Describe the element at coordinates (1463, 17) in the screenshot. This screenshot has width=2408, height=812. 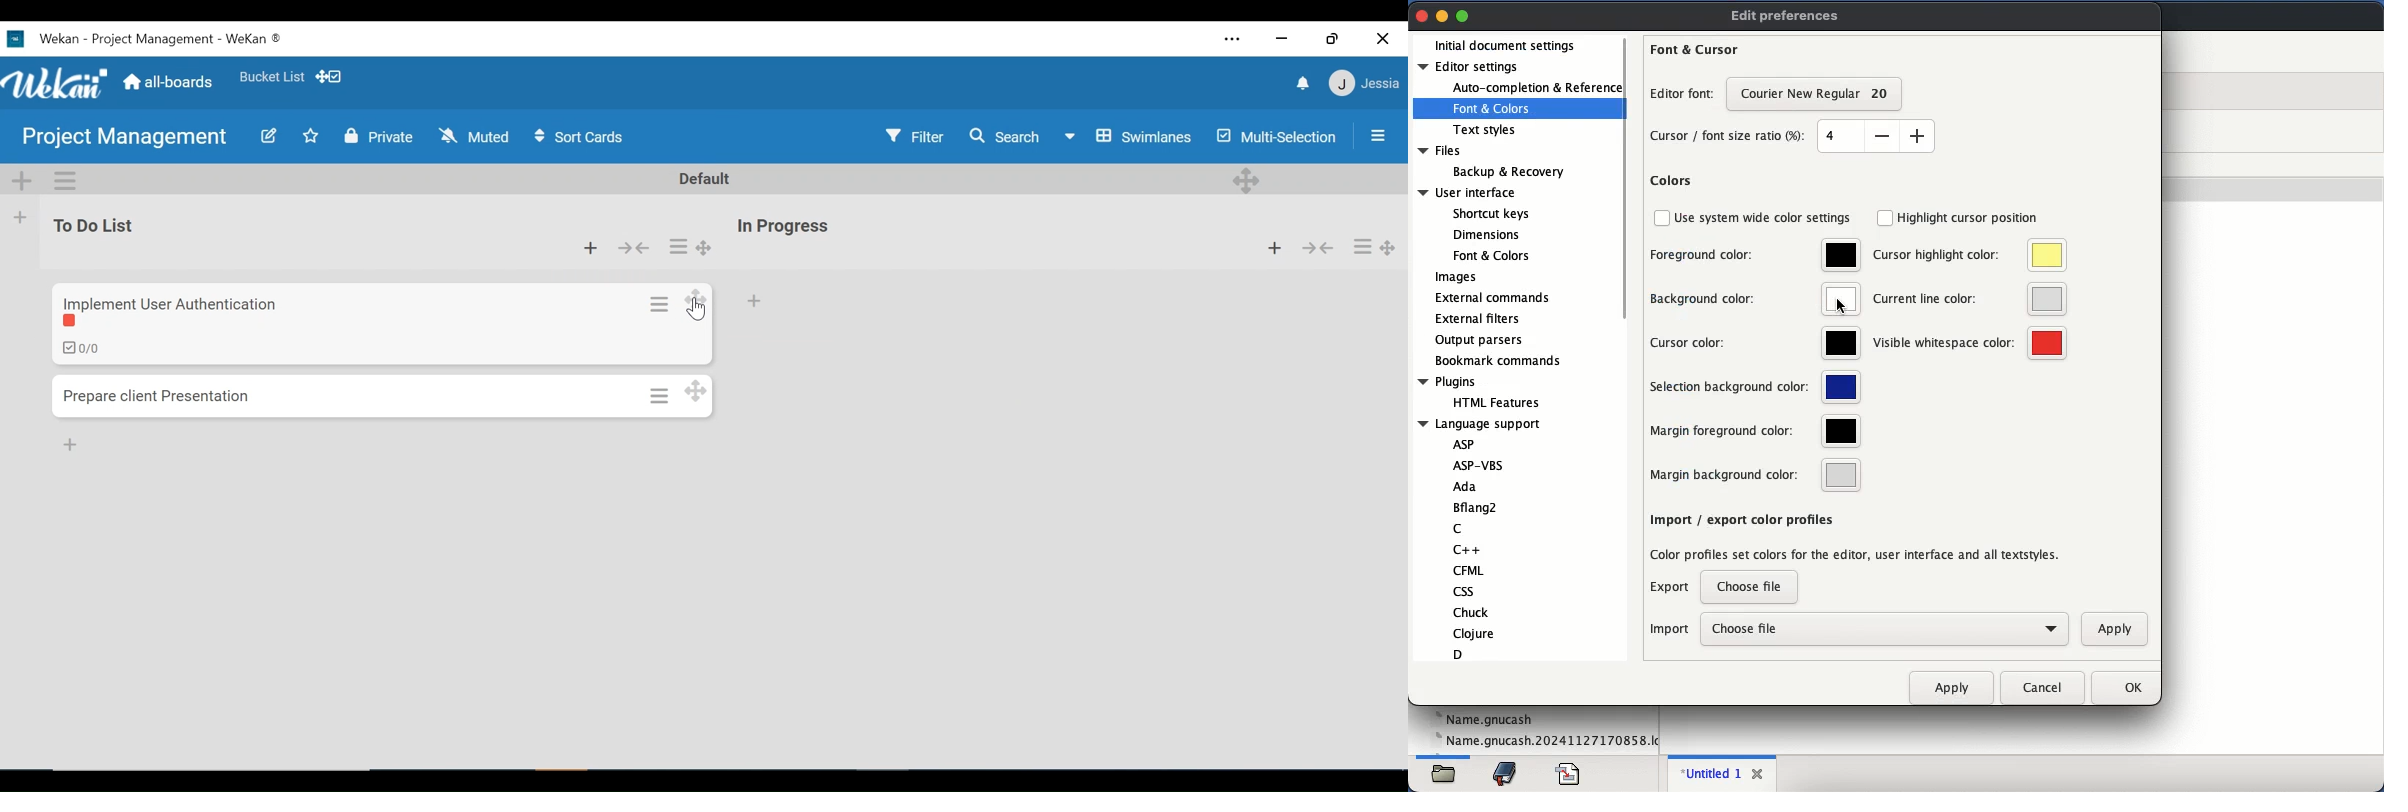
I see `maximize` at that location.